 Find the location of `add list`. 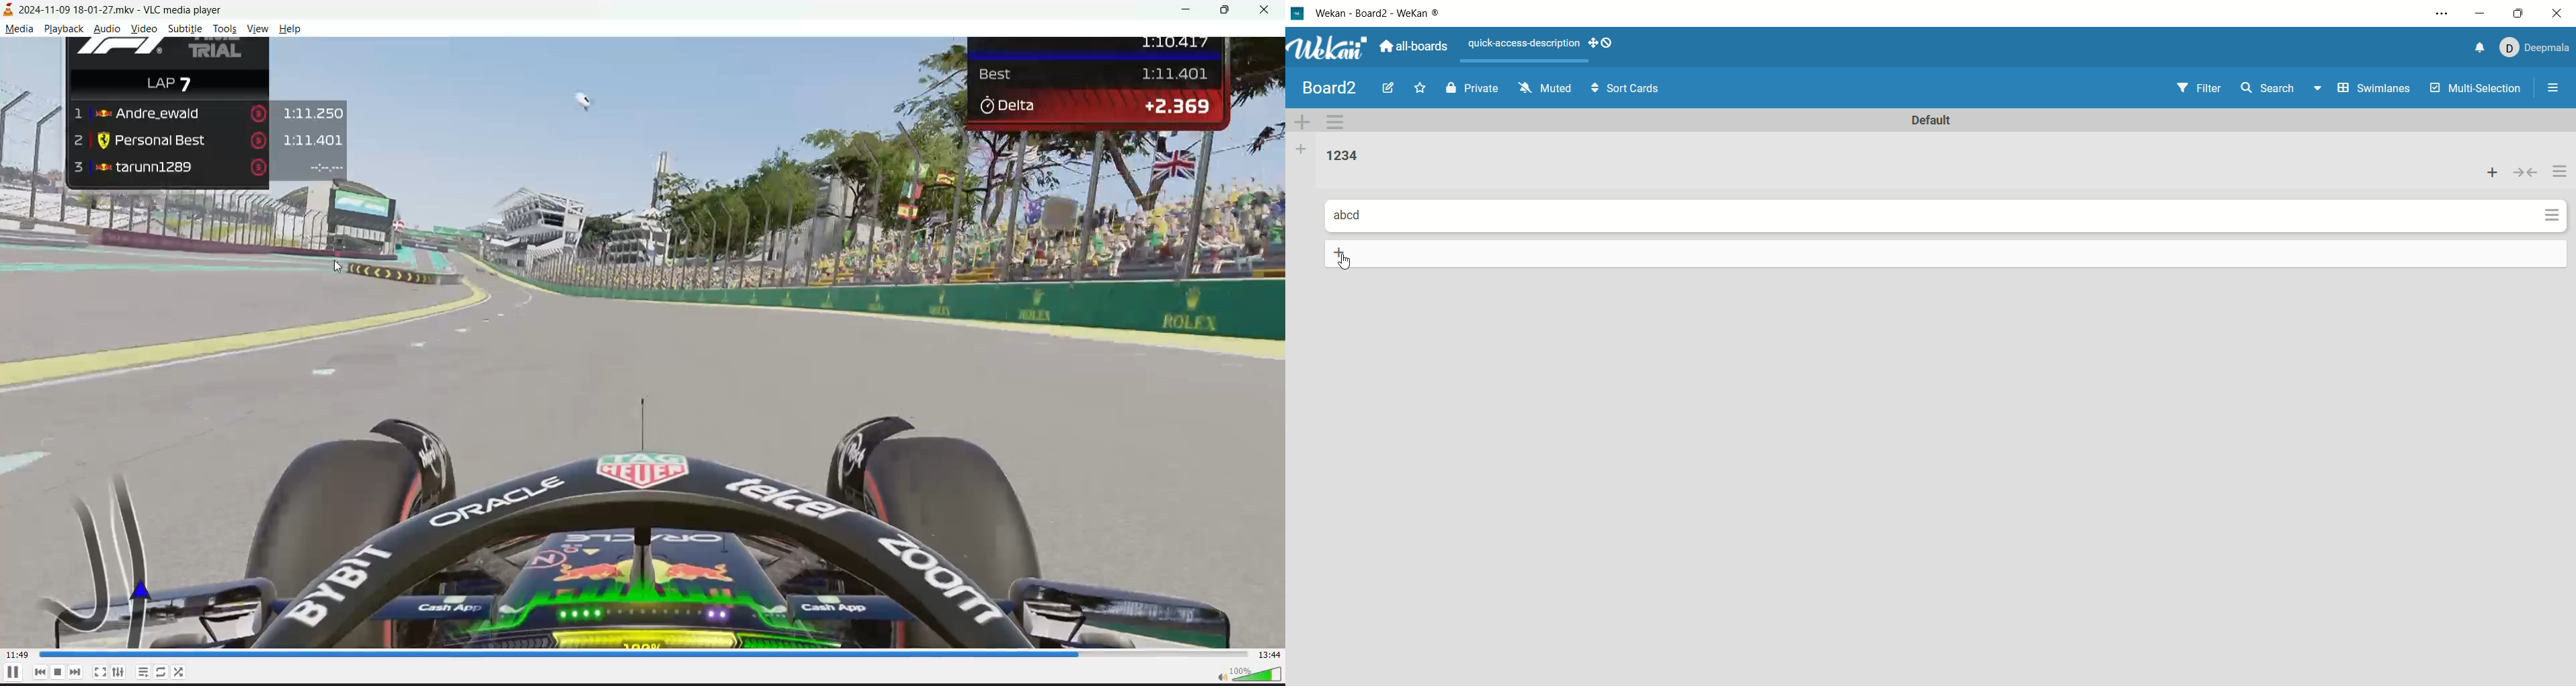

add list is located at coordinates (1299, 149).